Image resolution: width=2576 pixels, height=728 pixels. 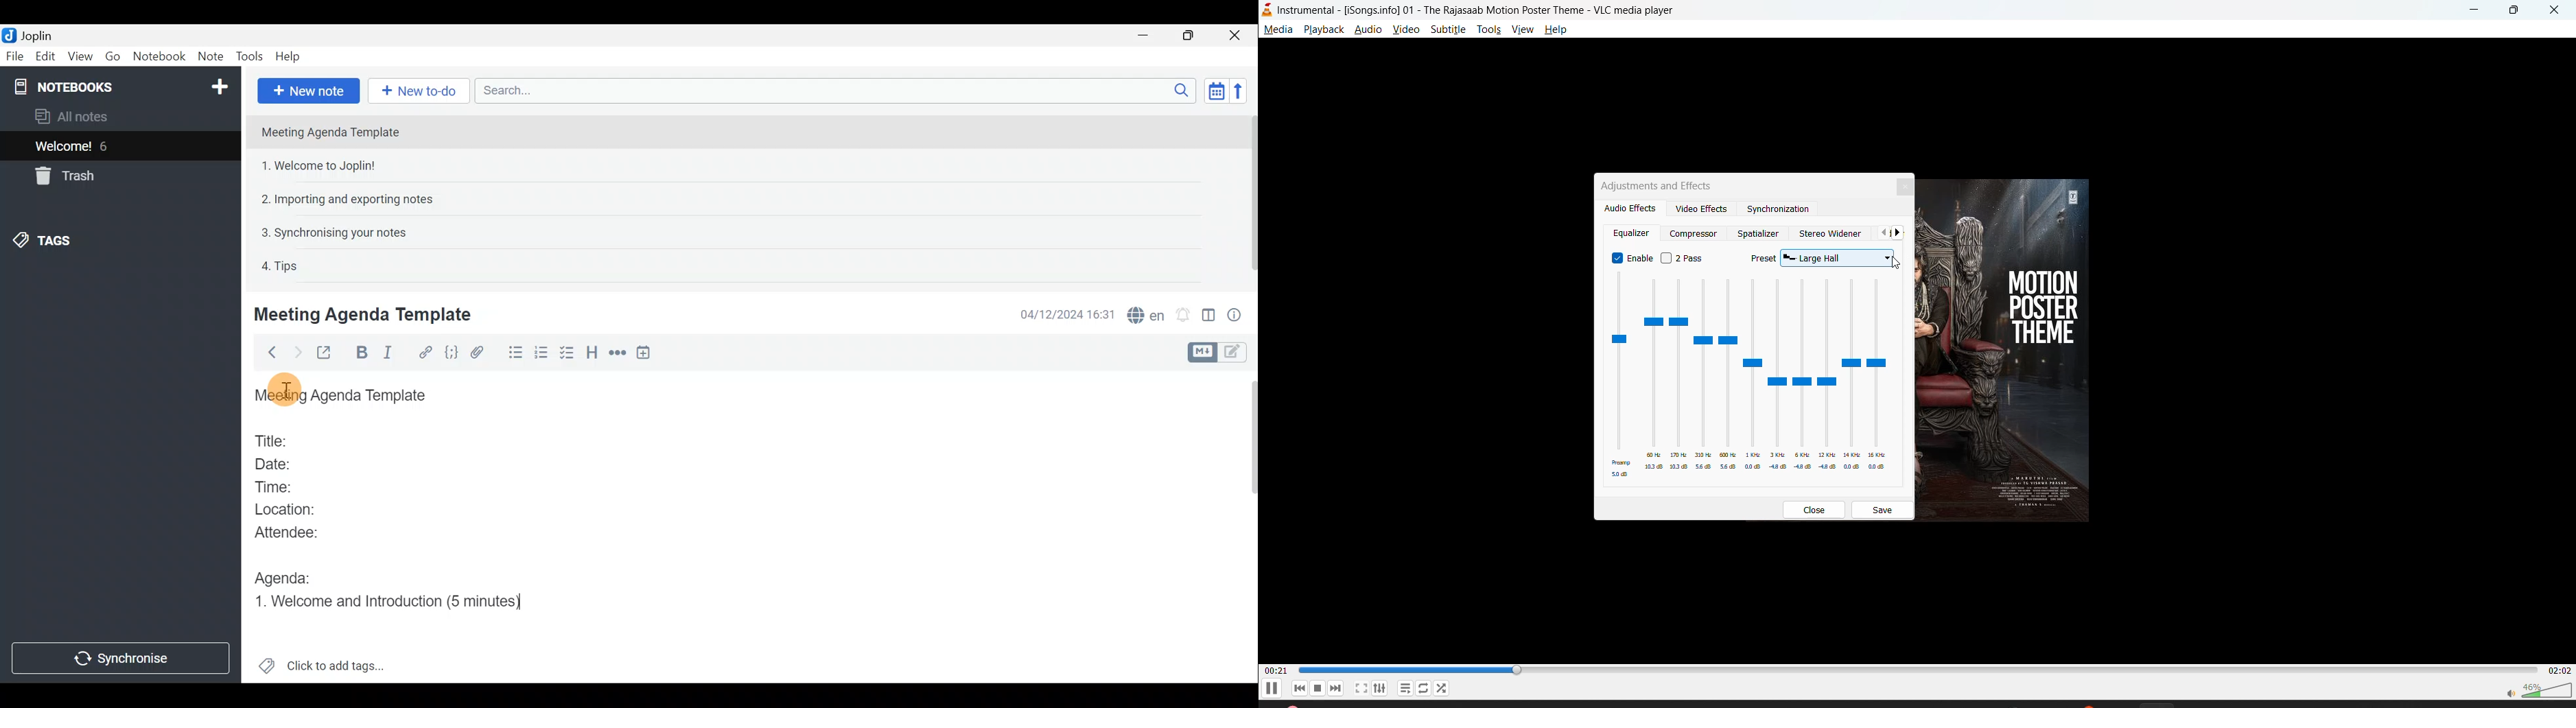 What do you see at coordinates (1339, 689) in the screenshot?
I see `next` at bounding box center [1339, 689].